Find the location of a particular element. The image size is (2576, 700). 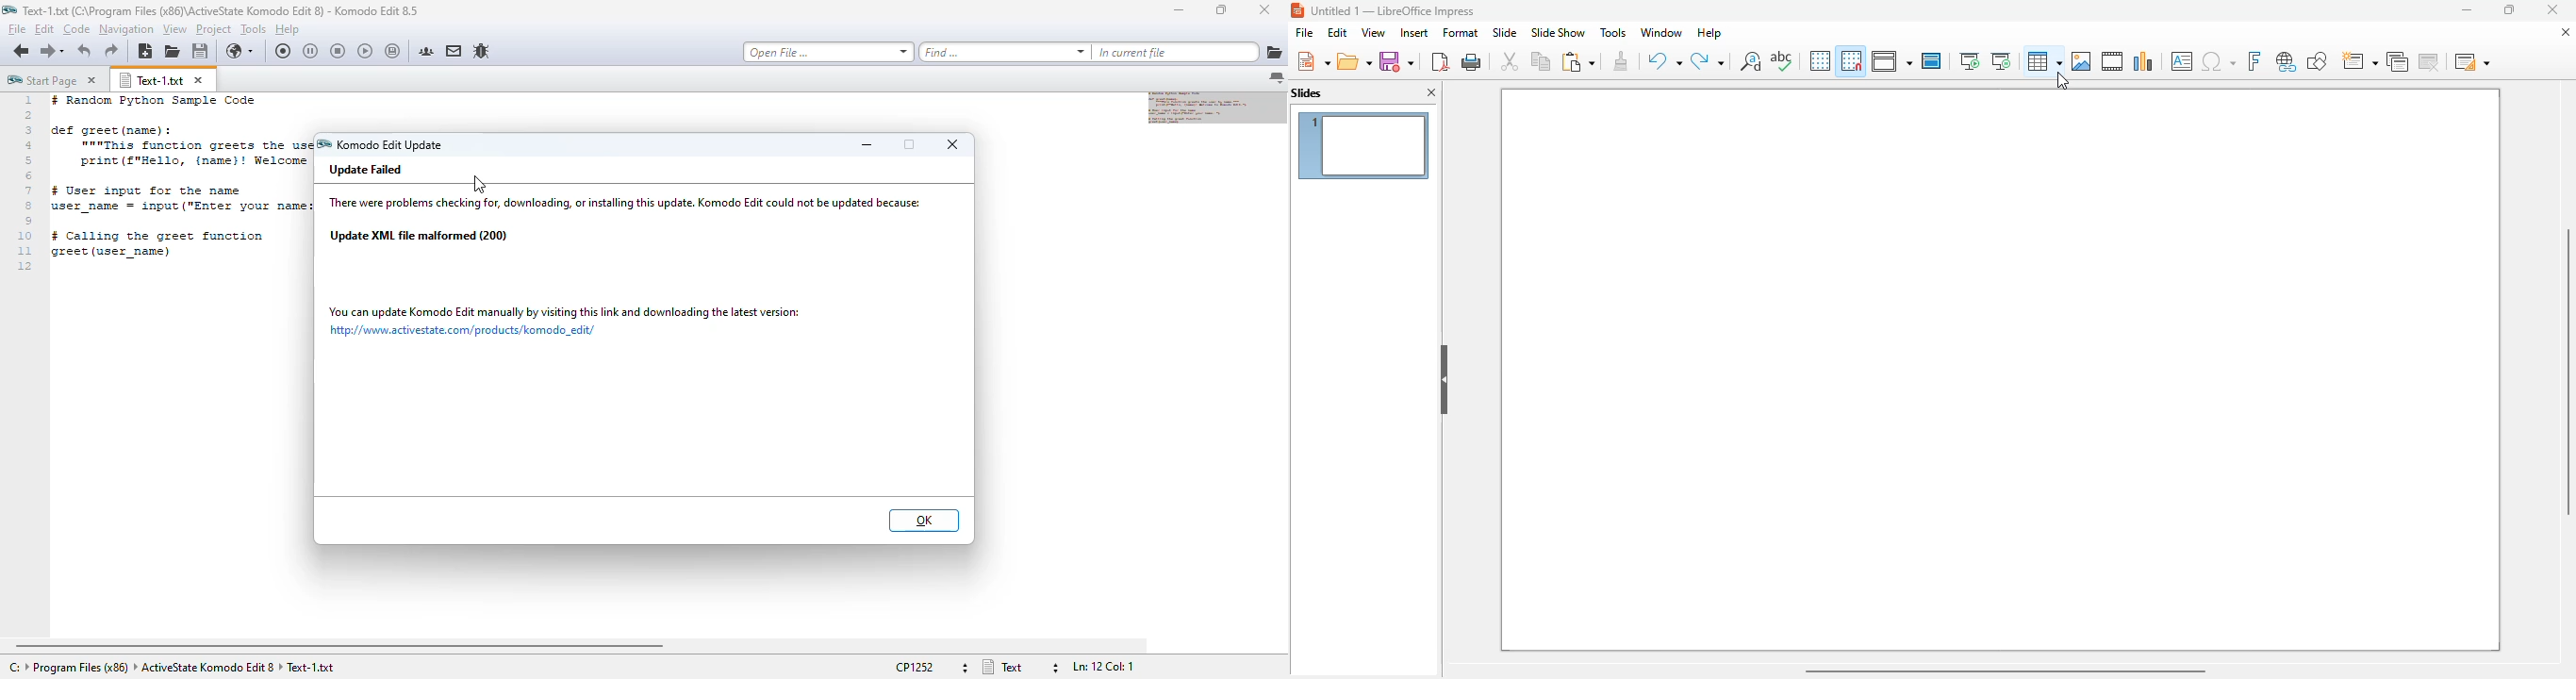

update failed is located at coordinates (368, 169).